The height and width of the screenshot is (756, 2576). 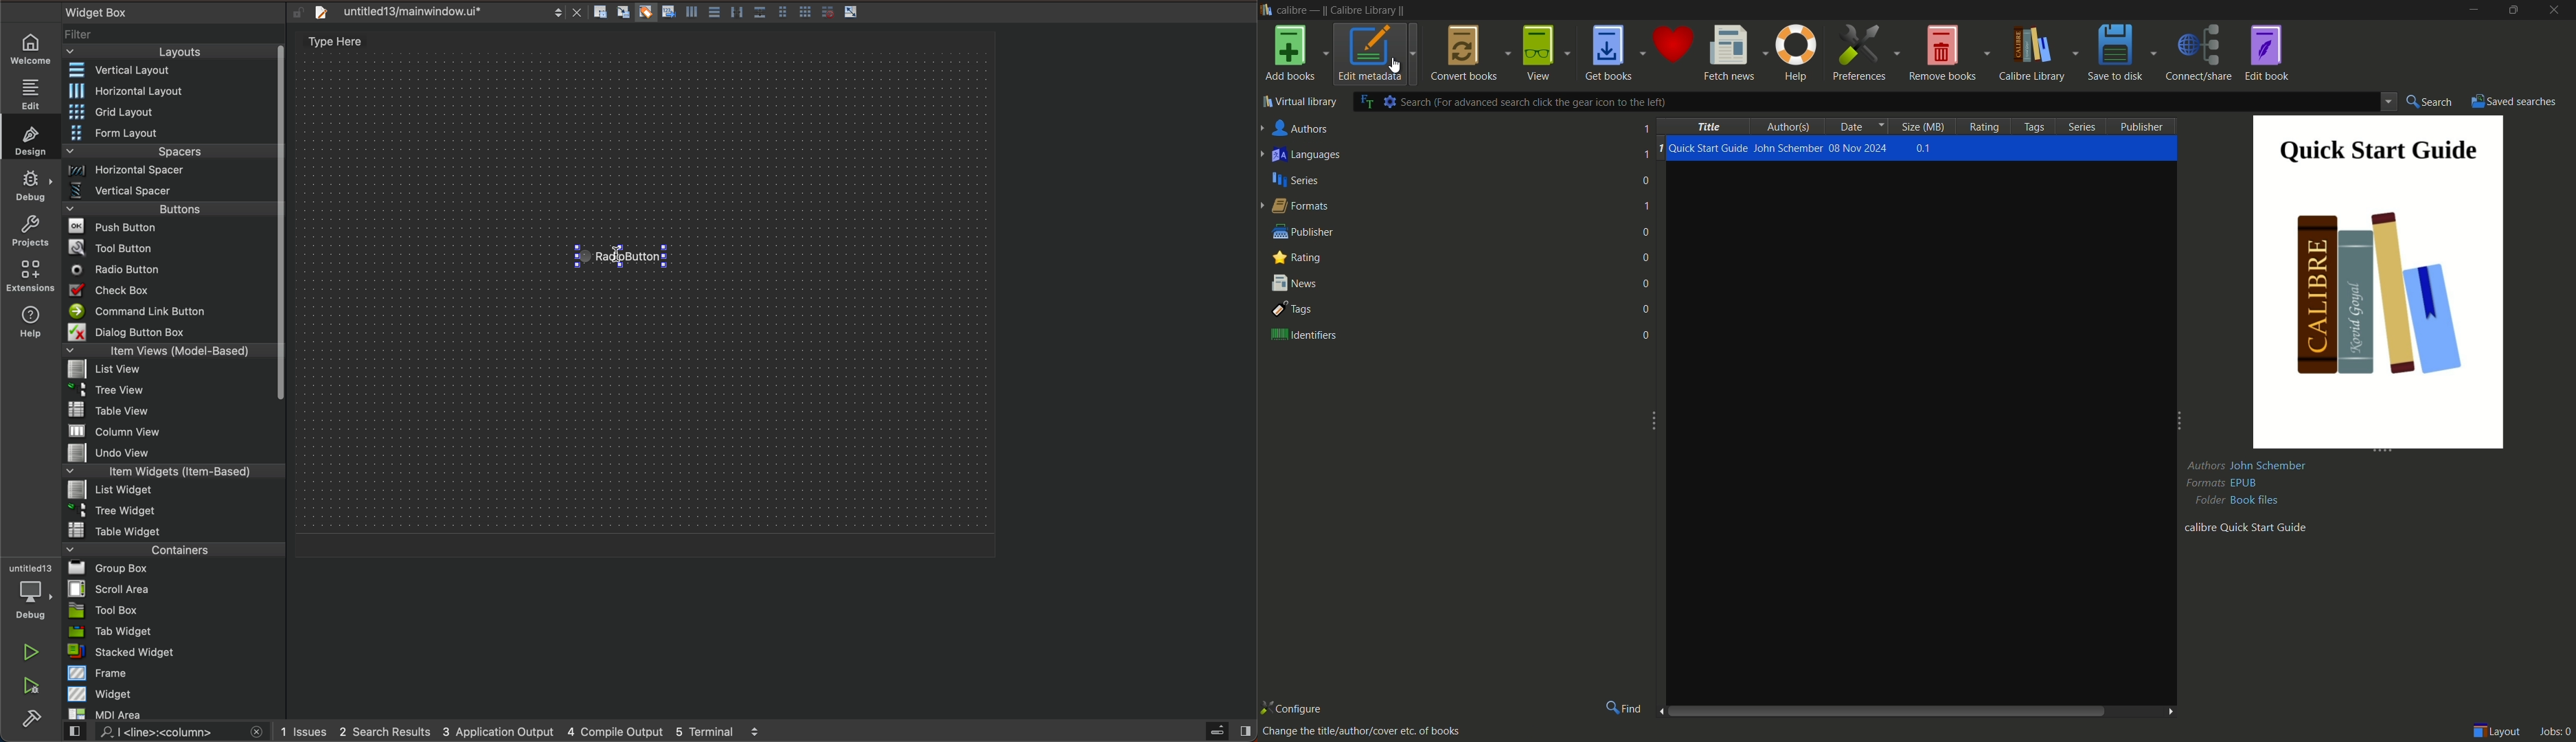 What do you see at coordinates (1398, 65) in the screenshot?
I see `cursor` at bounding box center [1398, 65].